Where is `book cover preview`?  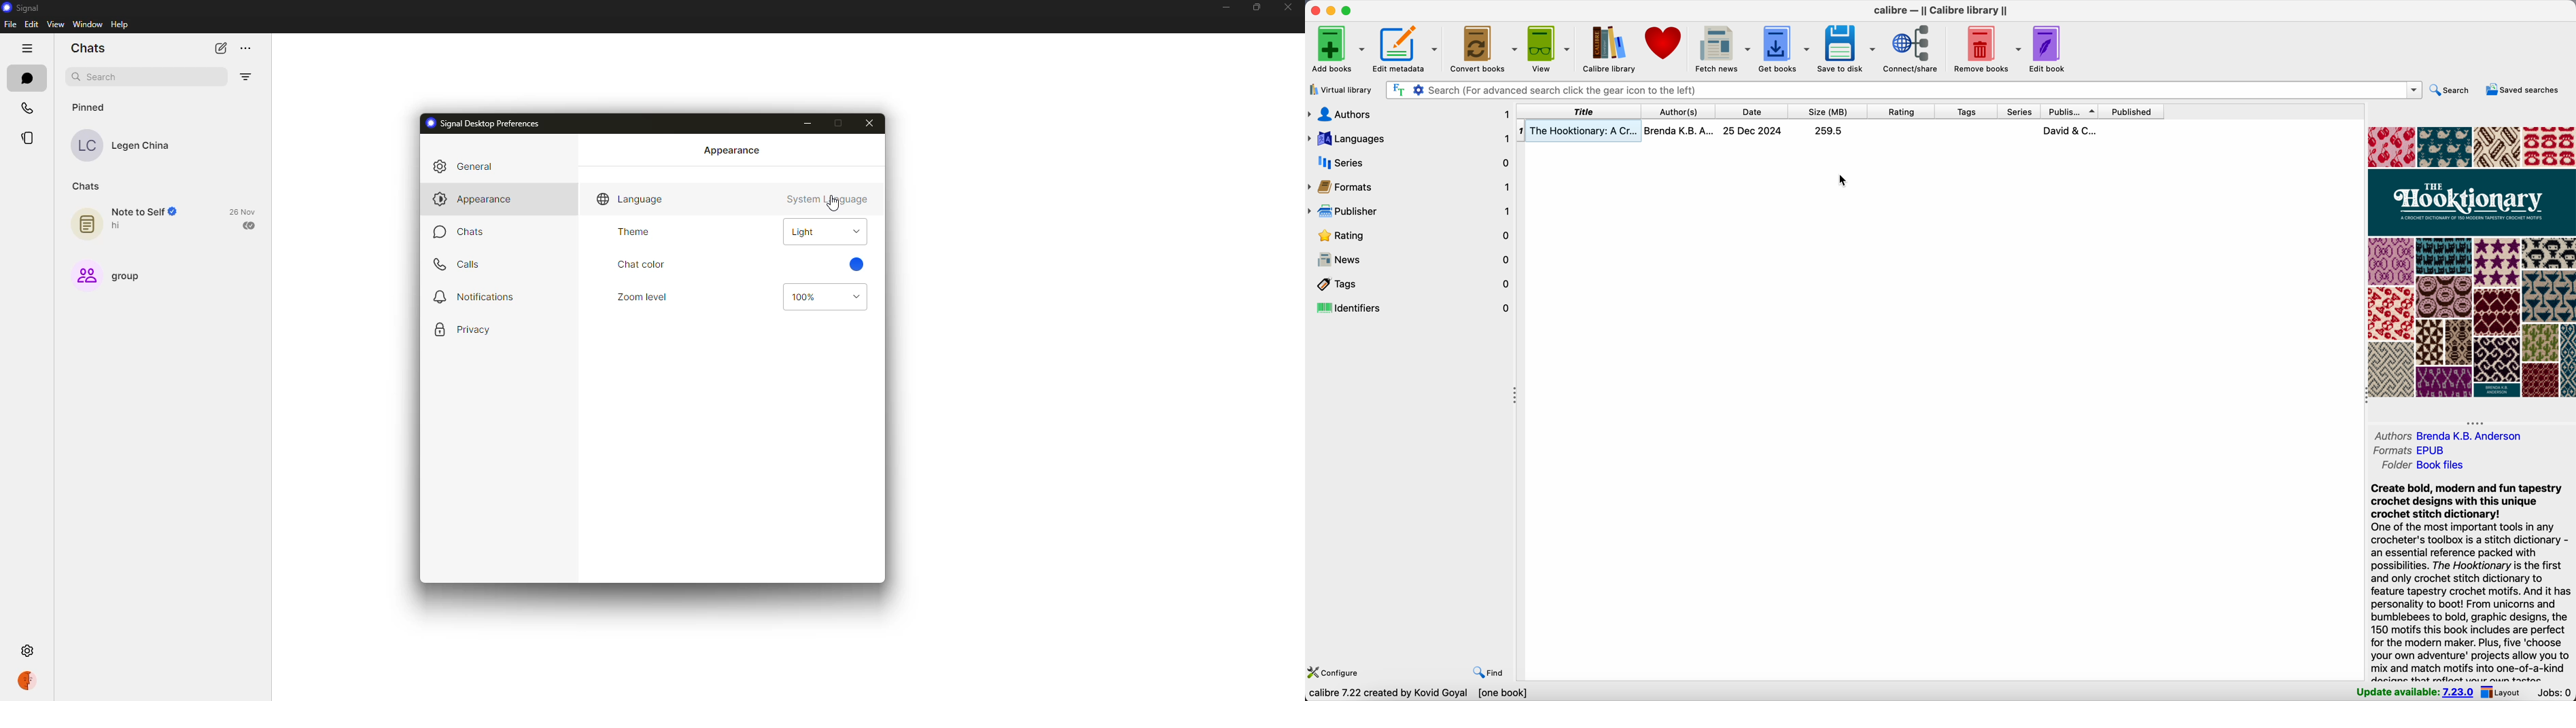 book cover preview is located at coordinates (2471, 261).